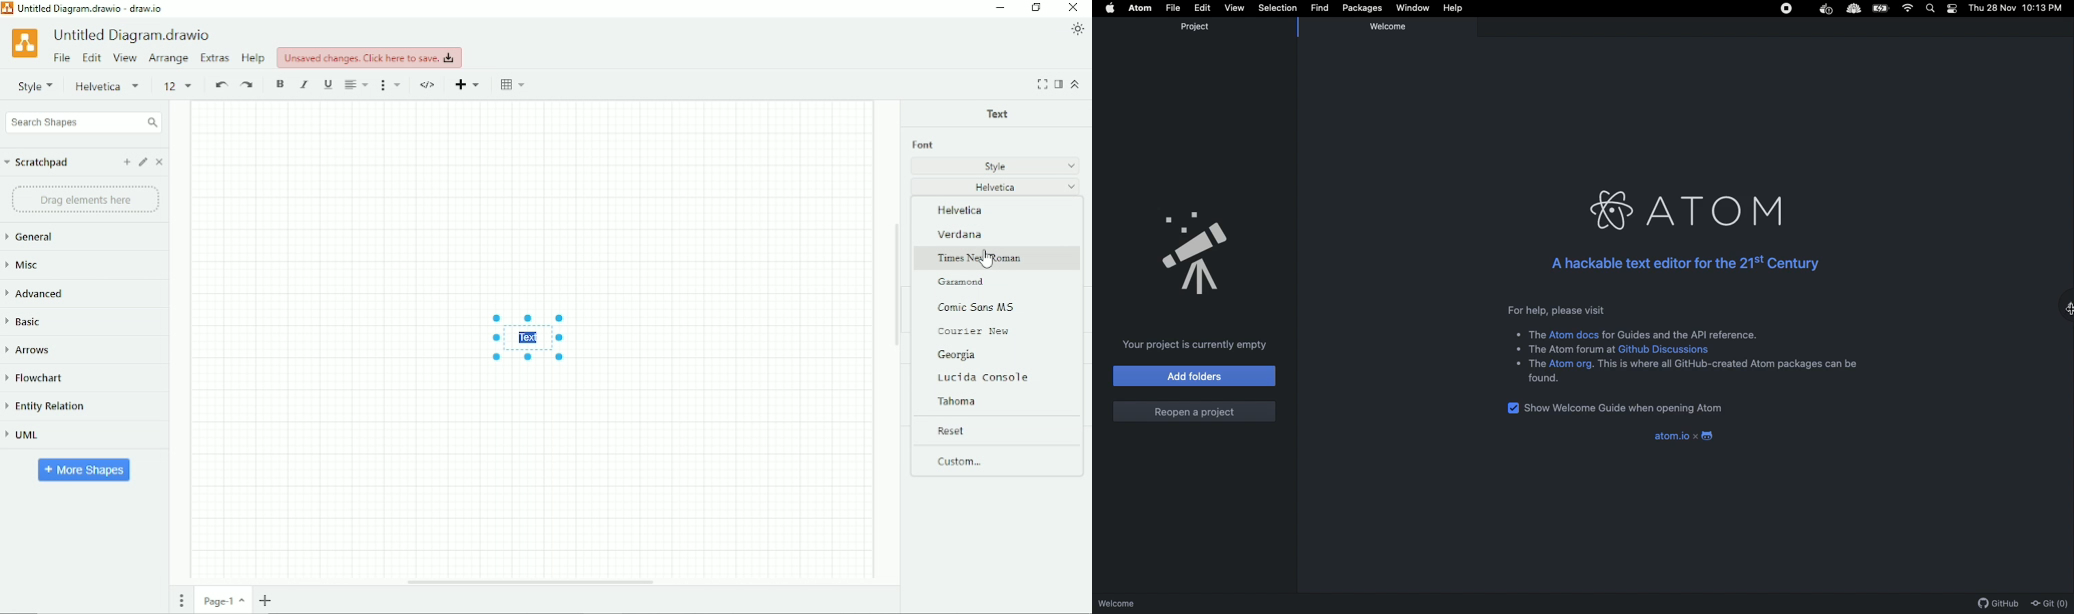 Image resolution: width=2100 pixels, height=616 pixels. I want to click on Welcome, so click(1396, 28).